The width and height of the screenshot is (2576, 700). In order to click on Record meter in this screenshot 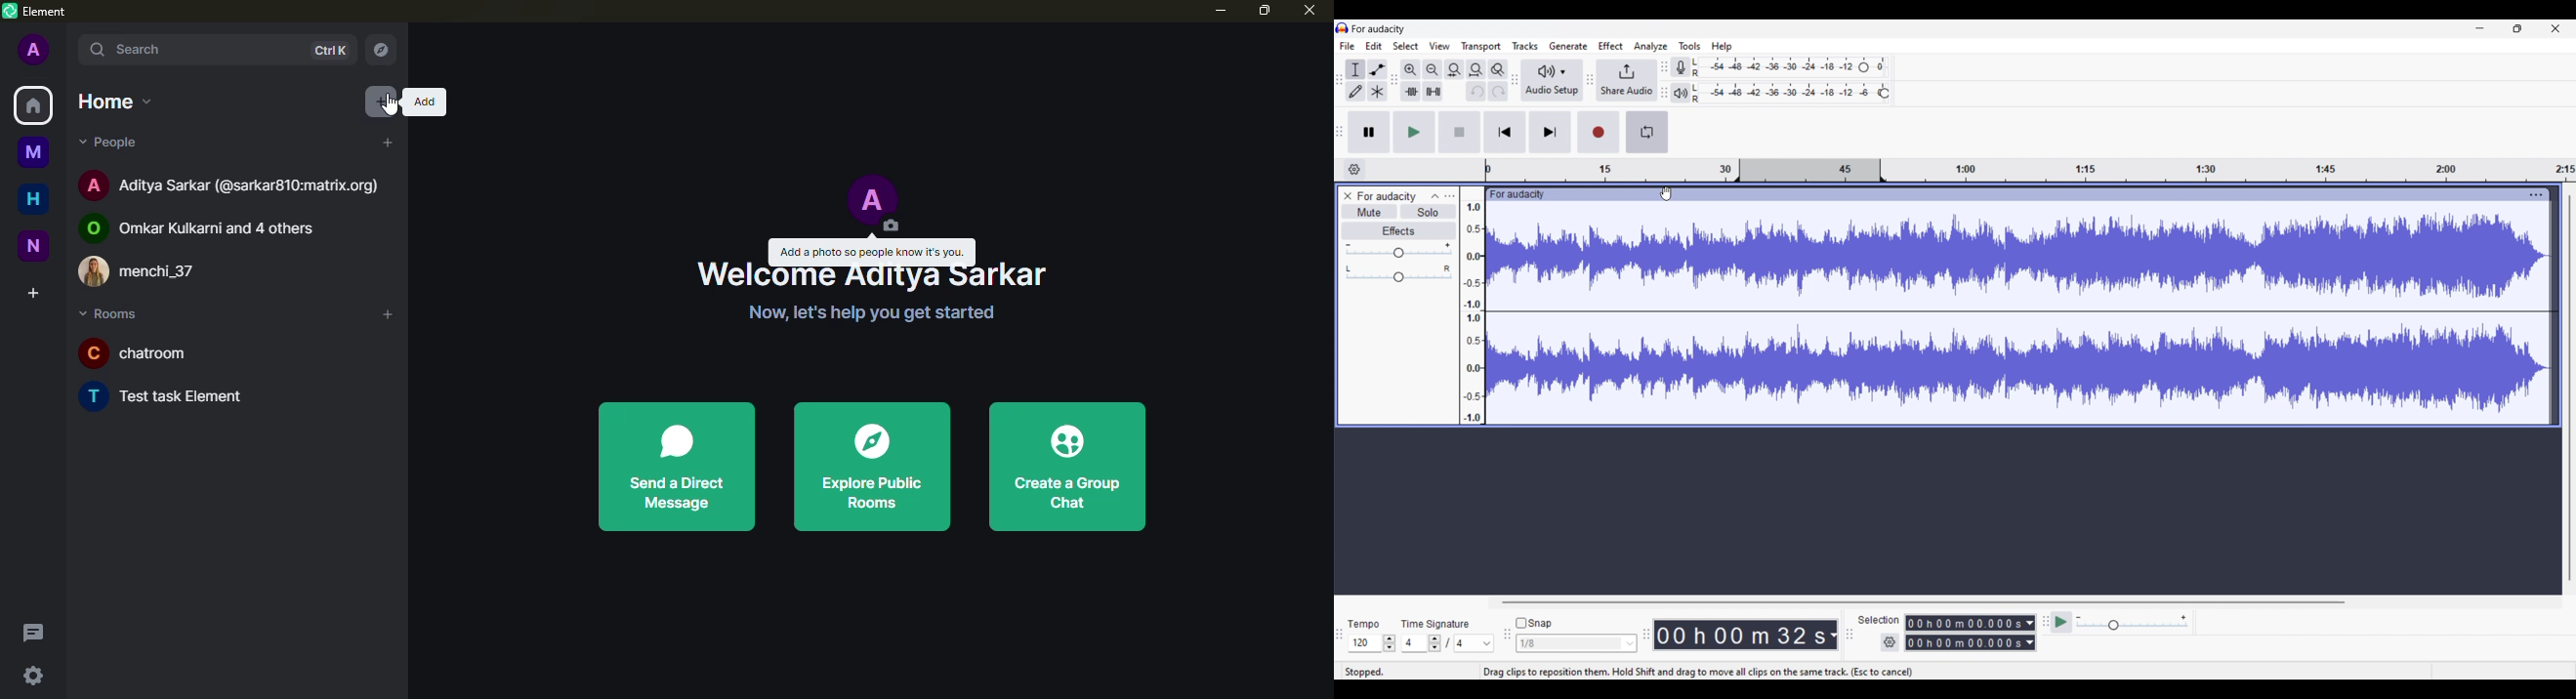, I will do `click(1681, 67)`.